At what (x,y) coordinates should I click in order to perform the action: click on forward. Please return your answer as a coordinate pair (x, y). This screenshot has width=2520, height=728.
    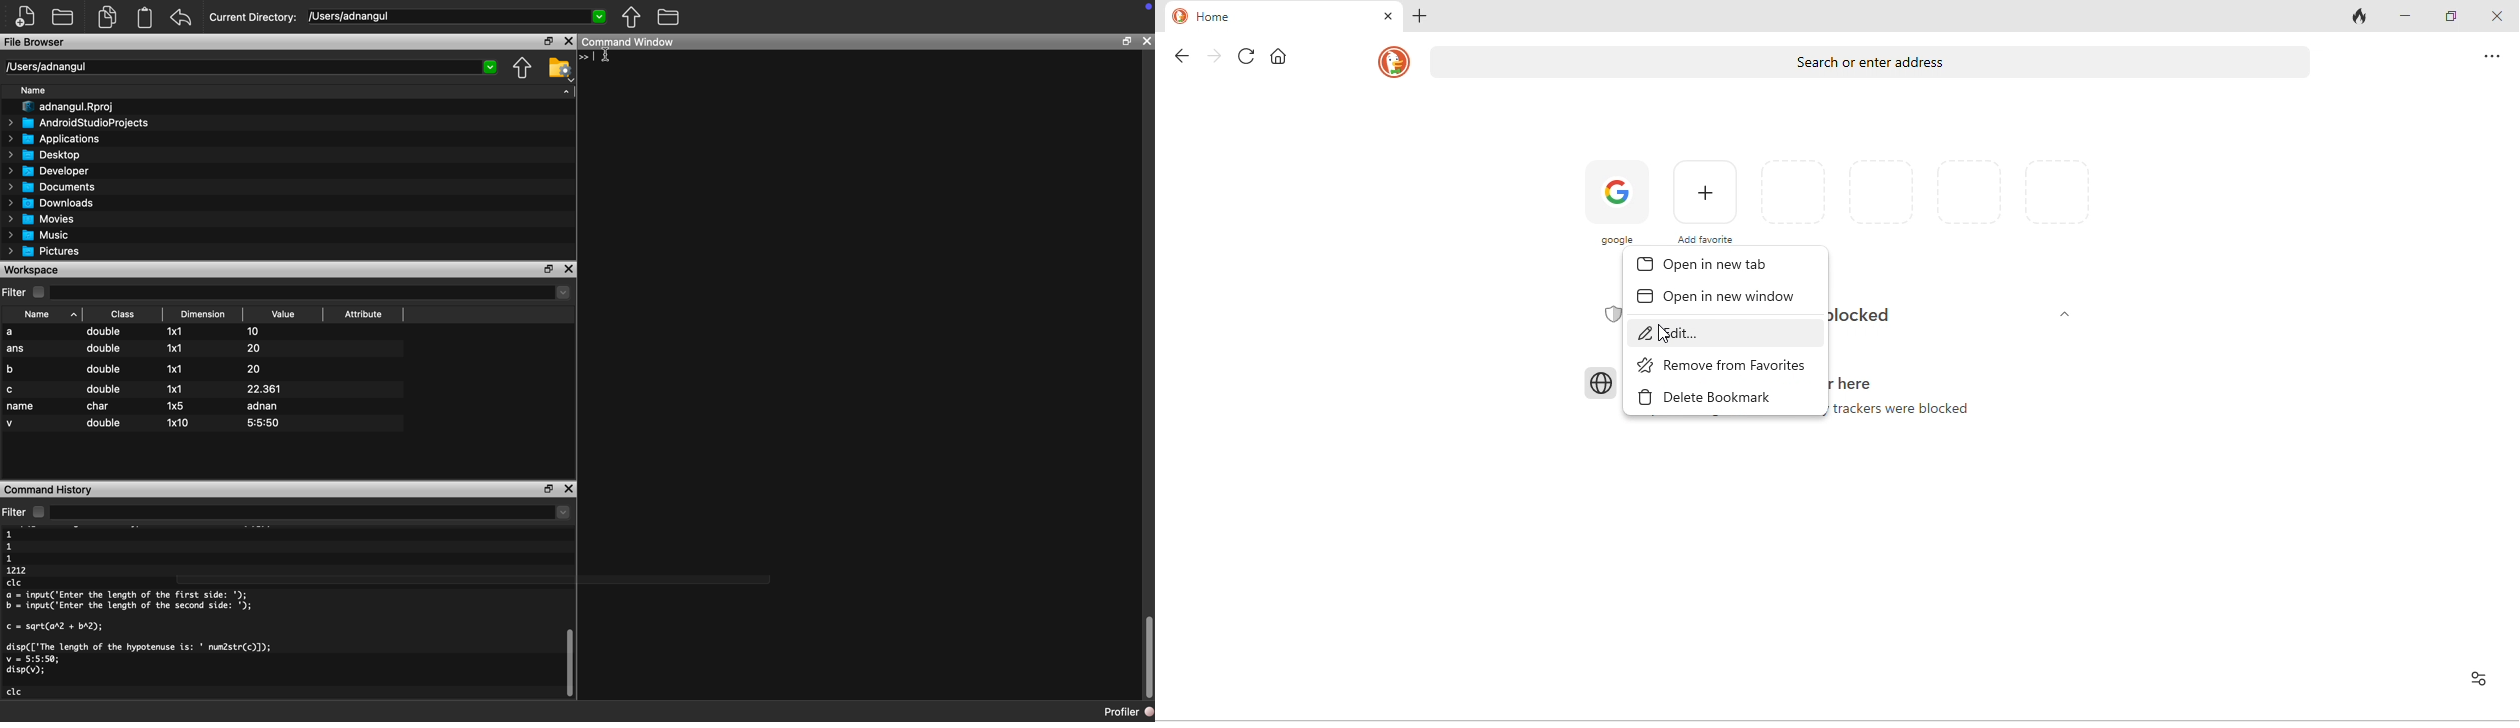
    Looking at the image, I should click on (1207, 57).